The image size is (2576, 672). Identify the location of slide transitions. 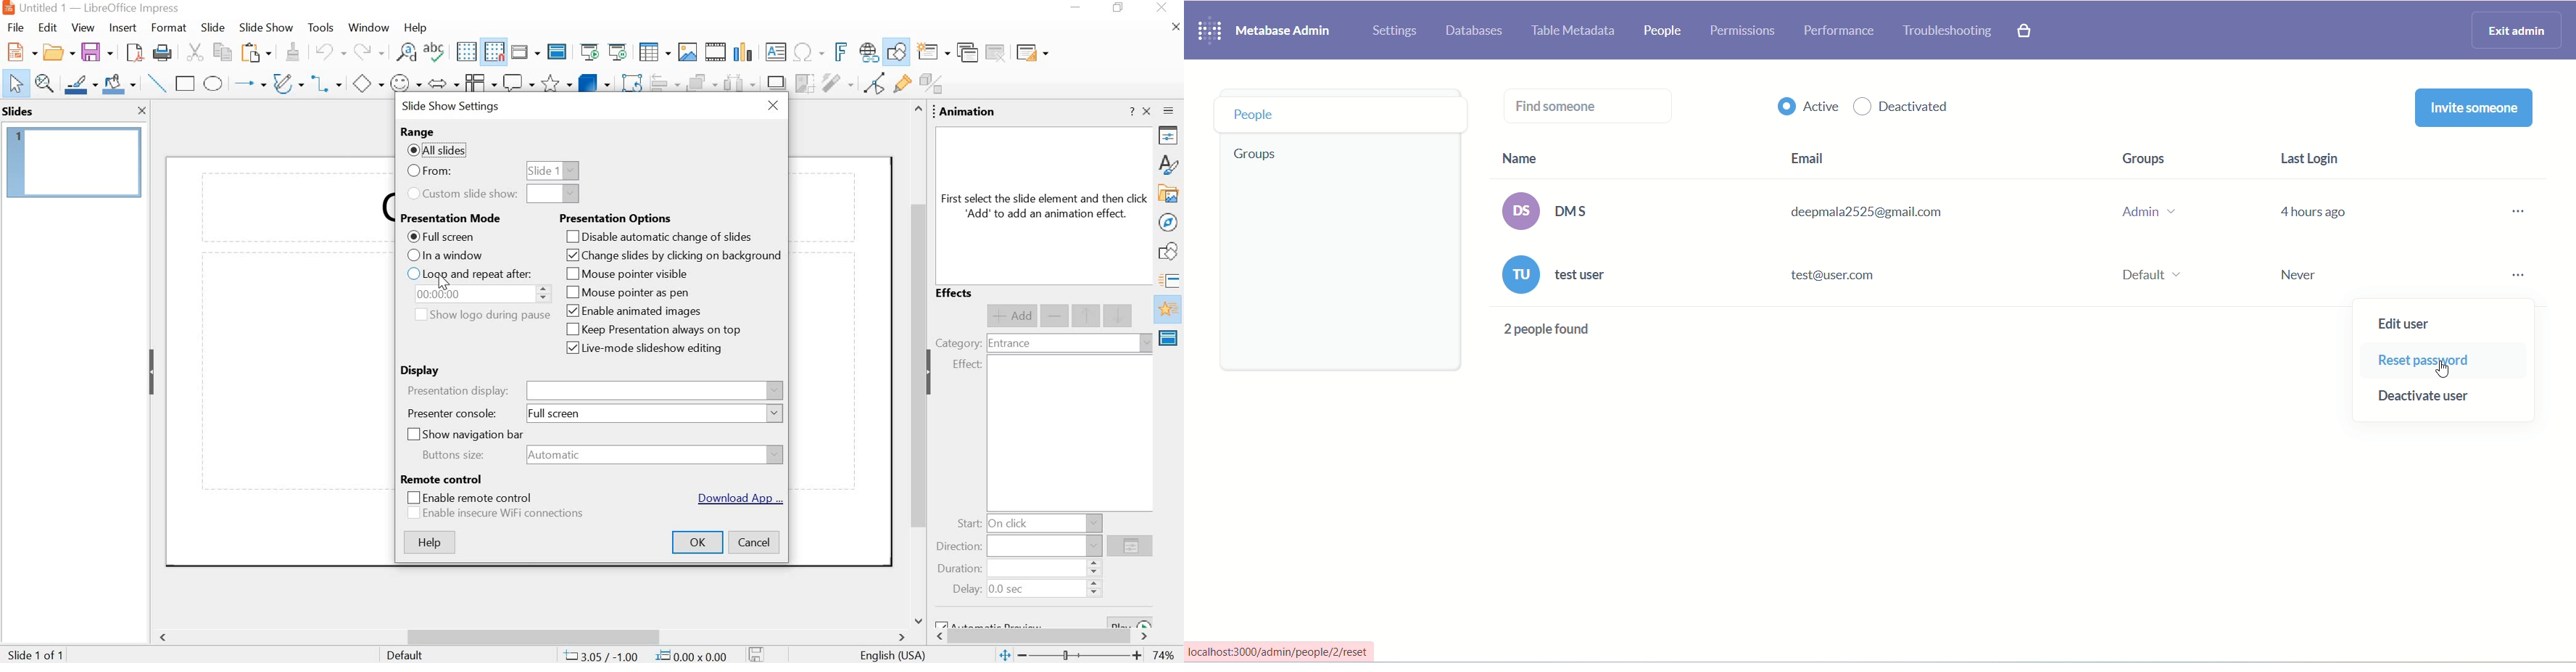
(1171, 281).